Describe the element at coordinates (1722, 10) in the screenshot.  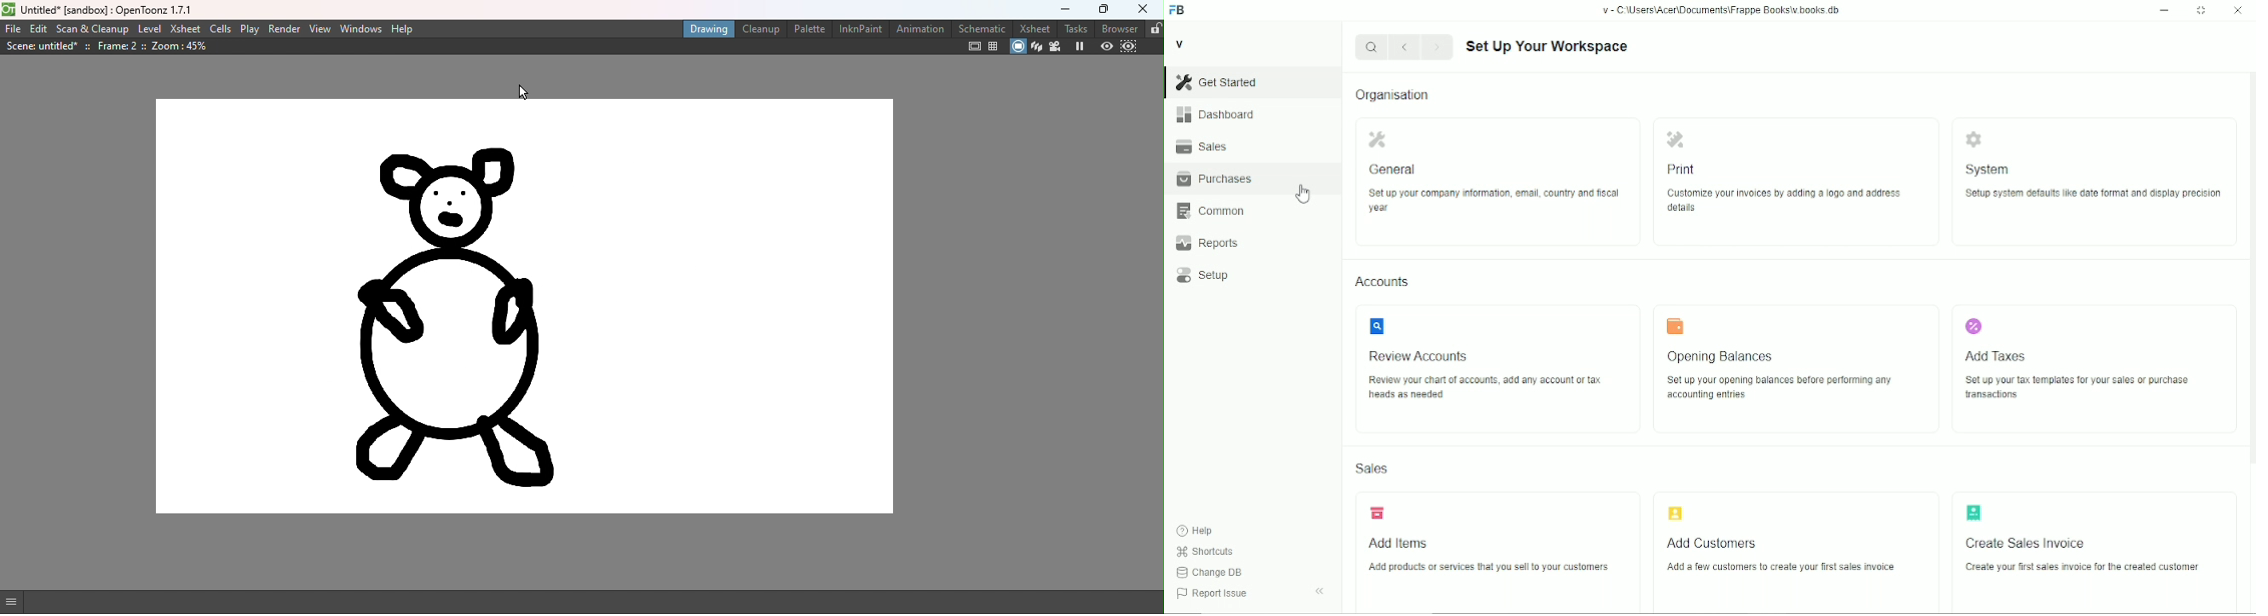
I see `v-C:\Users\Acer\Documents\Frappe books\v.books.db` at that location.